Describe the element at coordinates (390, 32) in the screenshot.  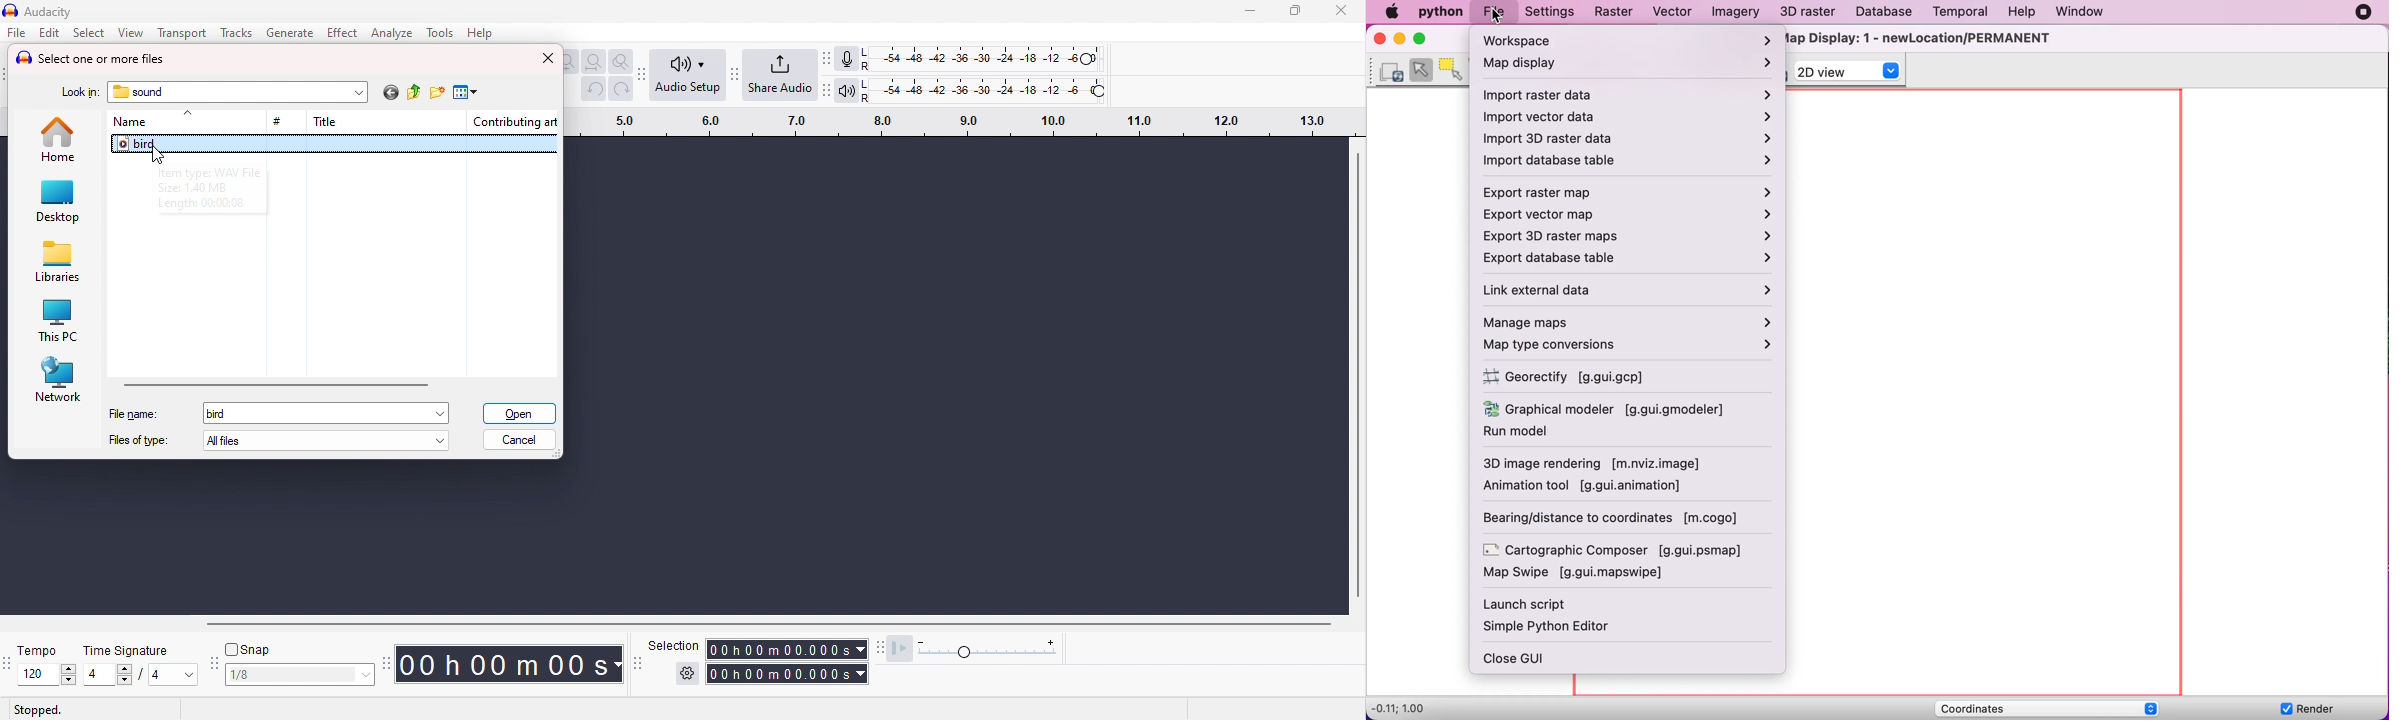
I see `analyze` at that location.